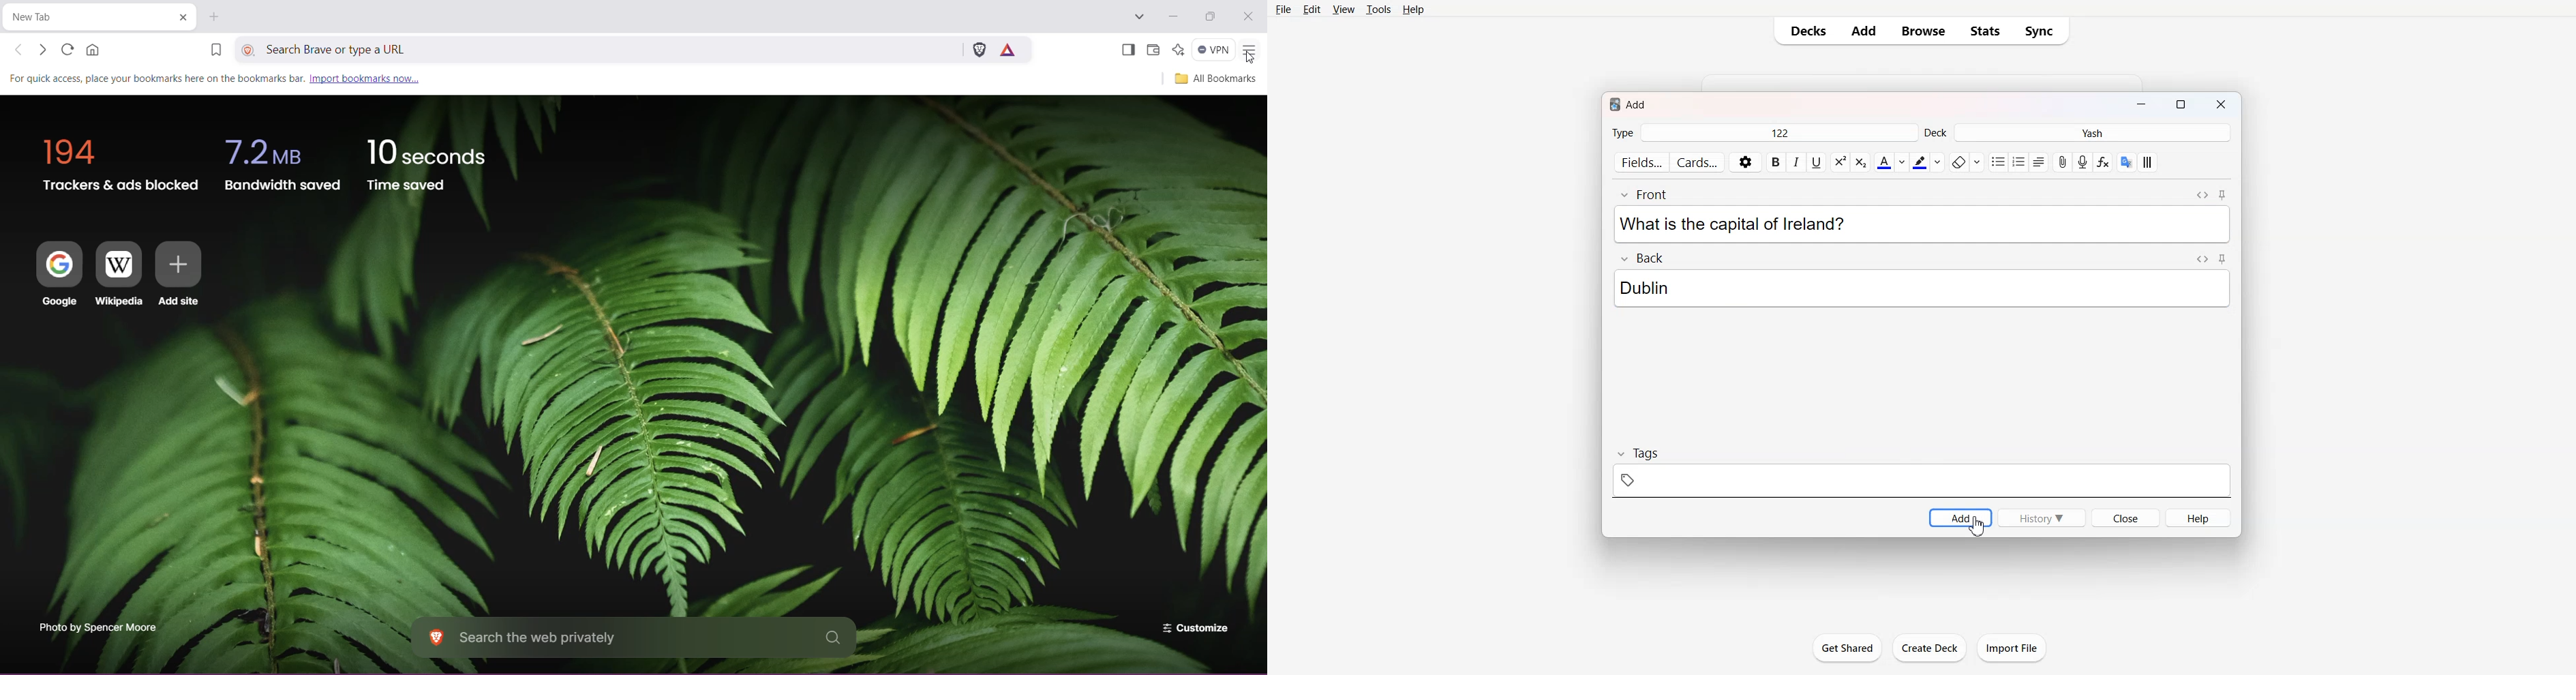 The height and width of the screenshot is (700, 2576). Describe the element at coordinates (2223, 106) in the screenshot. I see `Close` at that location.